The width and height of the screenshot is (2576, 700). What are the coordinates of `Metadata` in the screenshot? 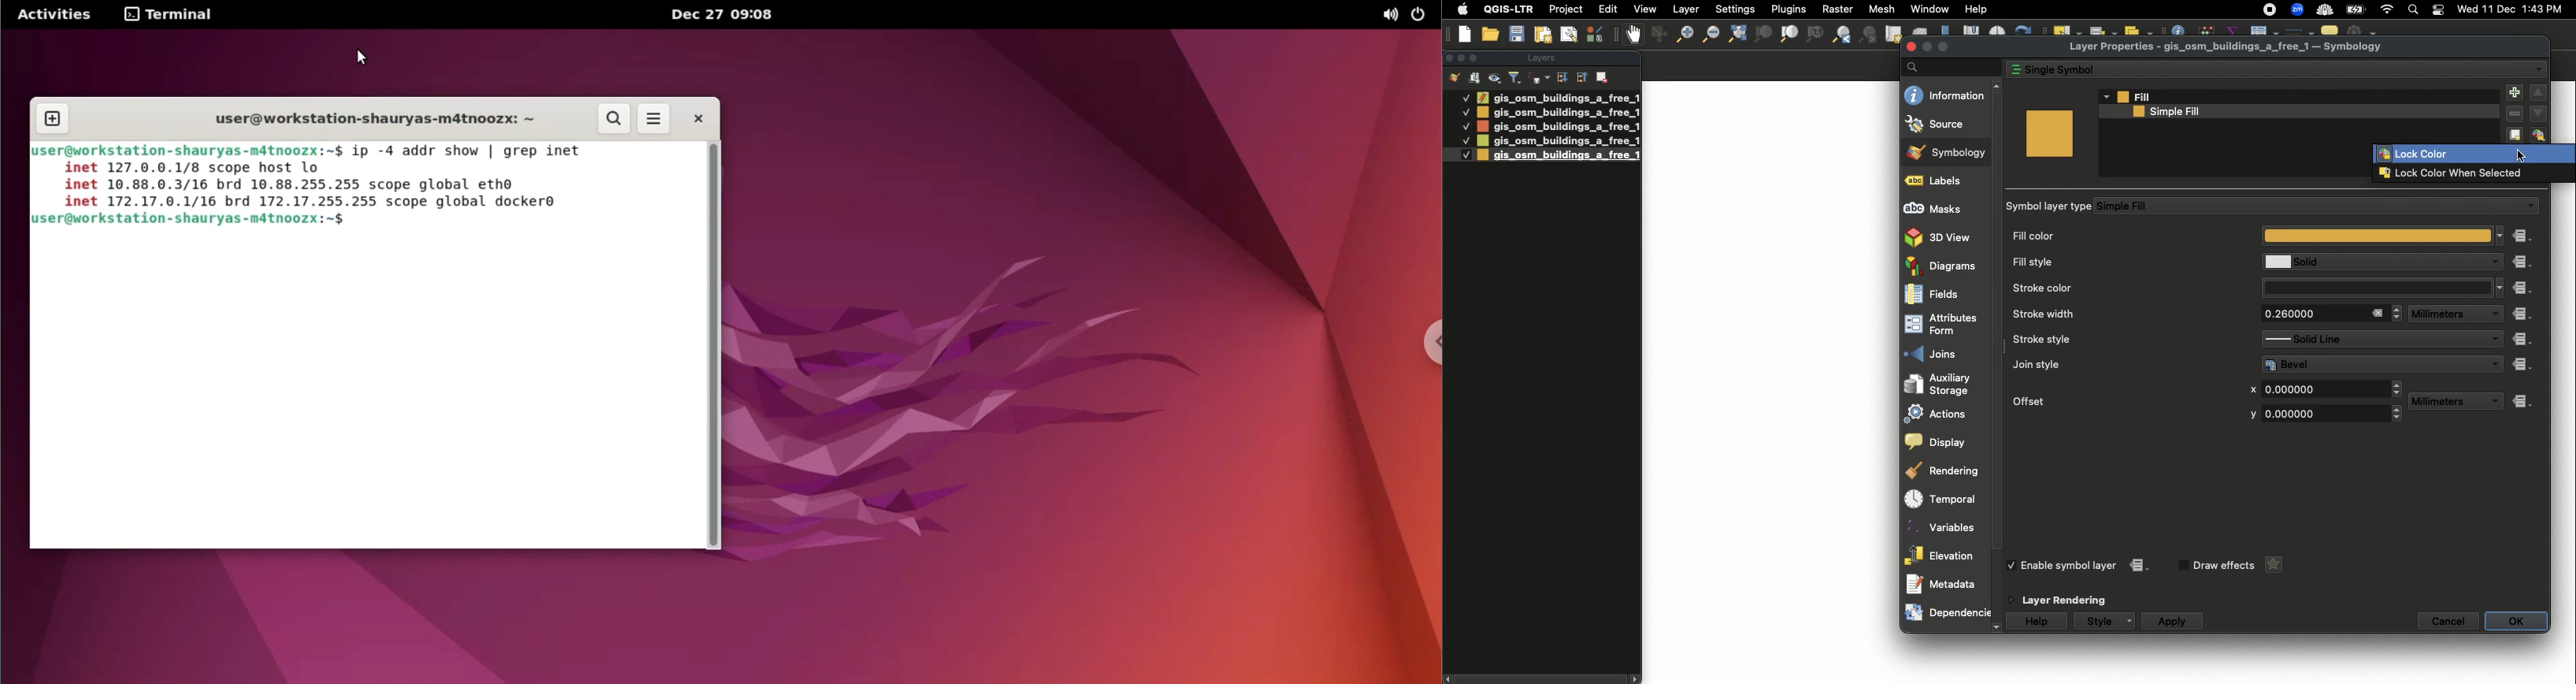 It's located at (1946, 584).